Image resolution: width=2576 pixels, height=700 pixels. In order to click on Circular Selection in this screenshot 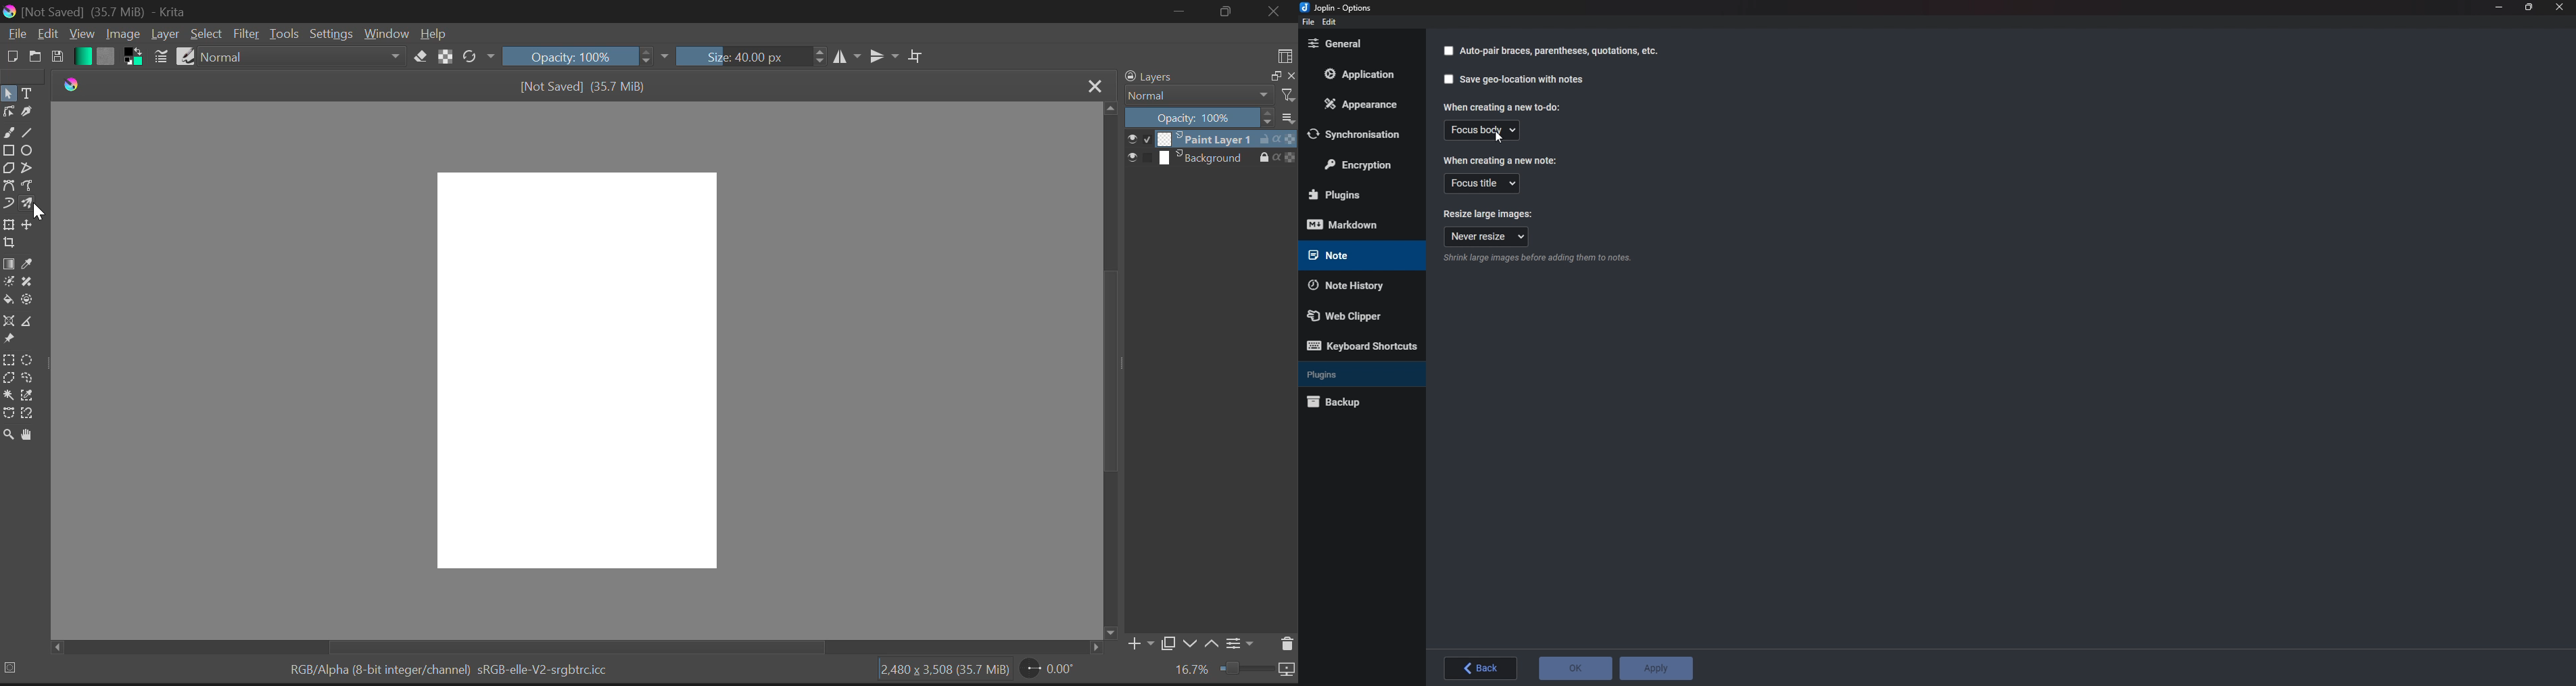, I will do `click(32, 359)`.